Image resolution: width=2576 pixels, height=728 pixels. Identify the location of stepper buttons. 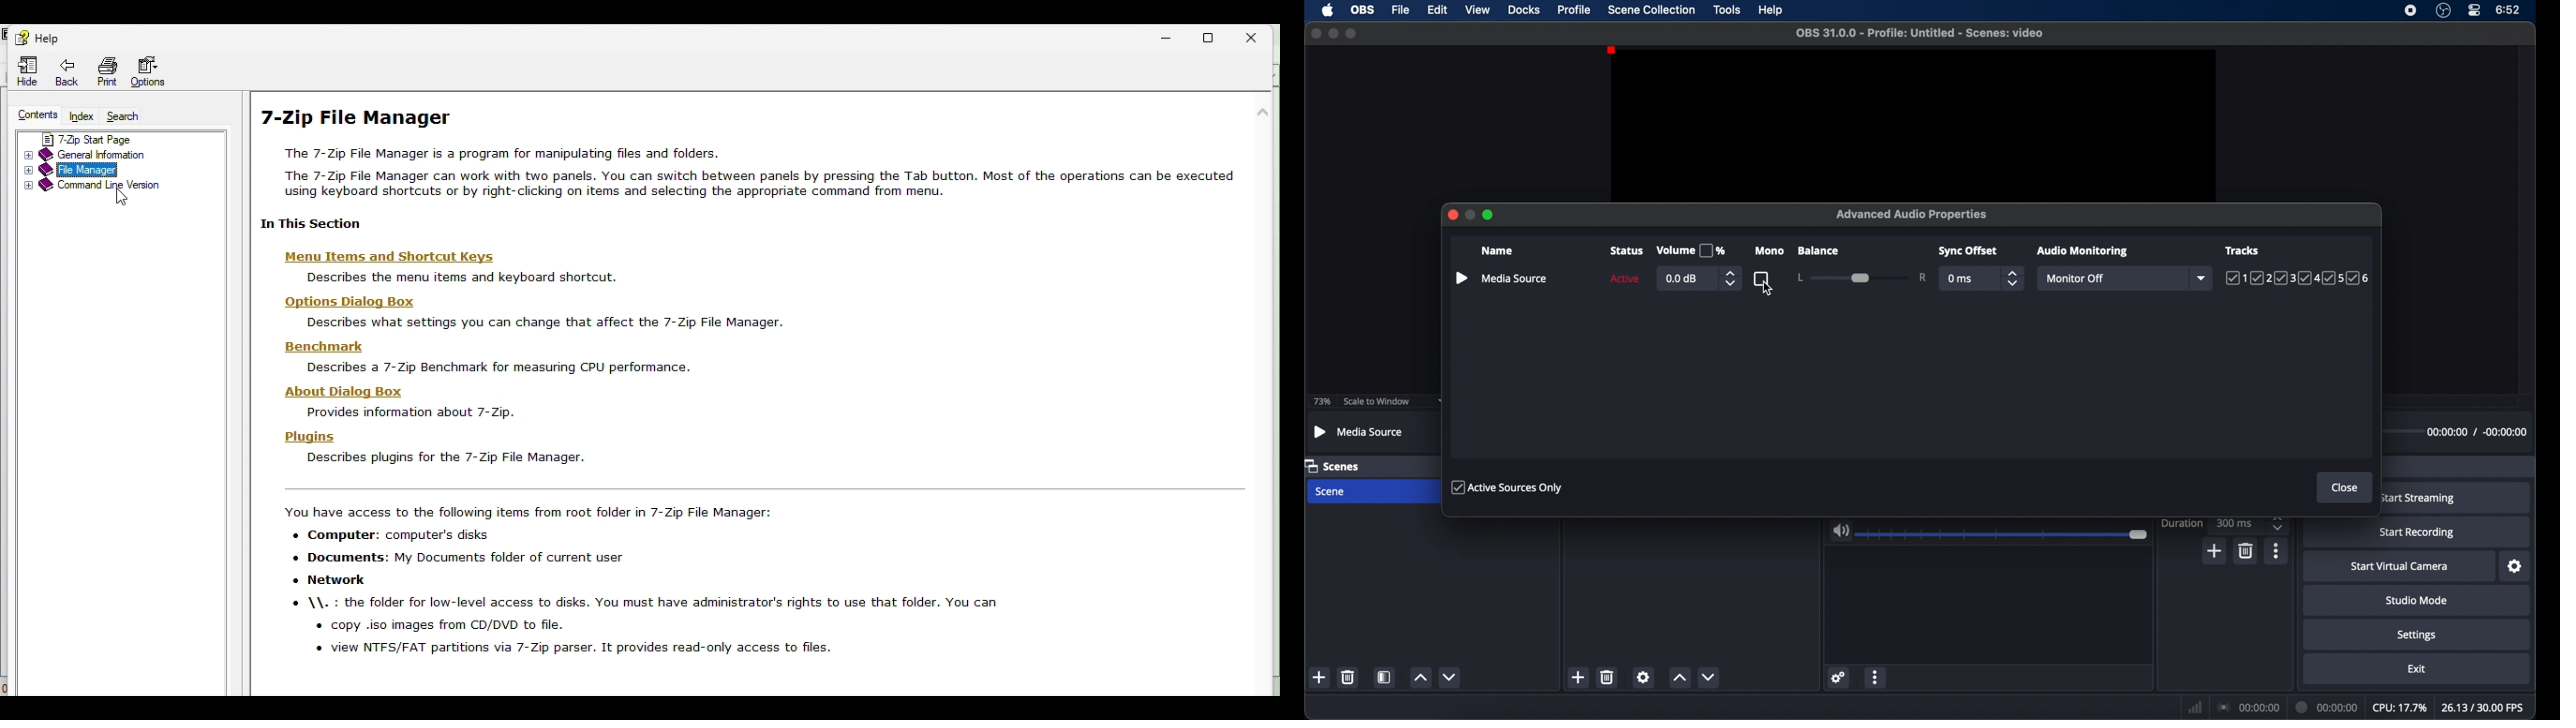
(2279, 523).